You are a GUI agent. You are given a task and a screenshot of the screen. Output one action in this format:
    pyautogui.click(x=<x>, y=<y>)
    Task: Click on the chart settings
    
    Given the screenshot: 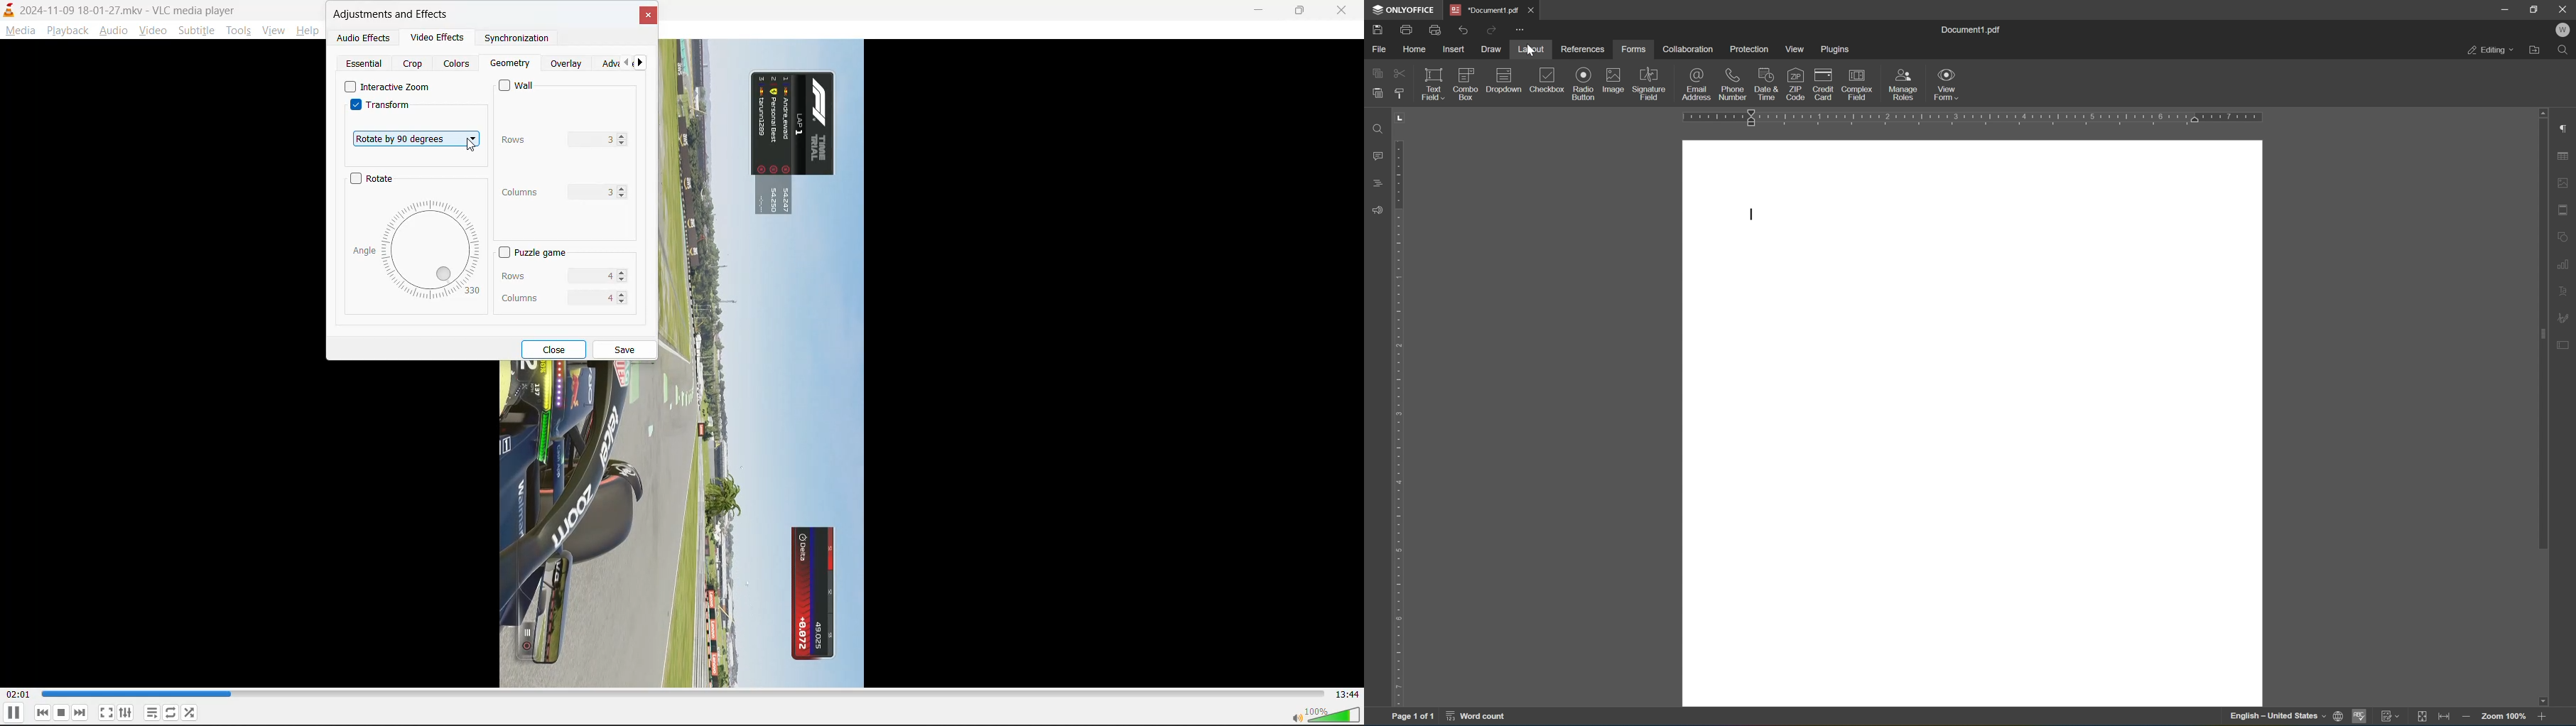 What is the action you would take?
    pyautogui.click(x=2566, y=263)
    